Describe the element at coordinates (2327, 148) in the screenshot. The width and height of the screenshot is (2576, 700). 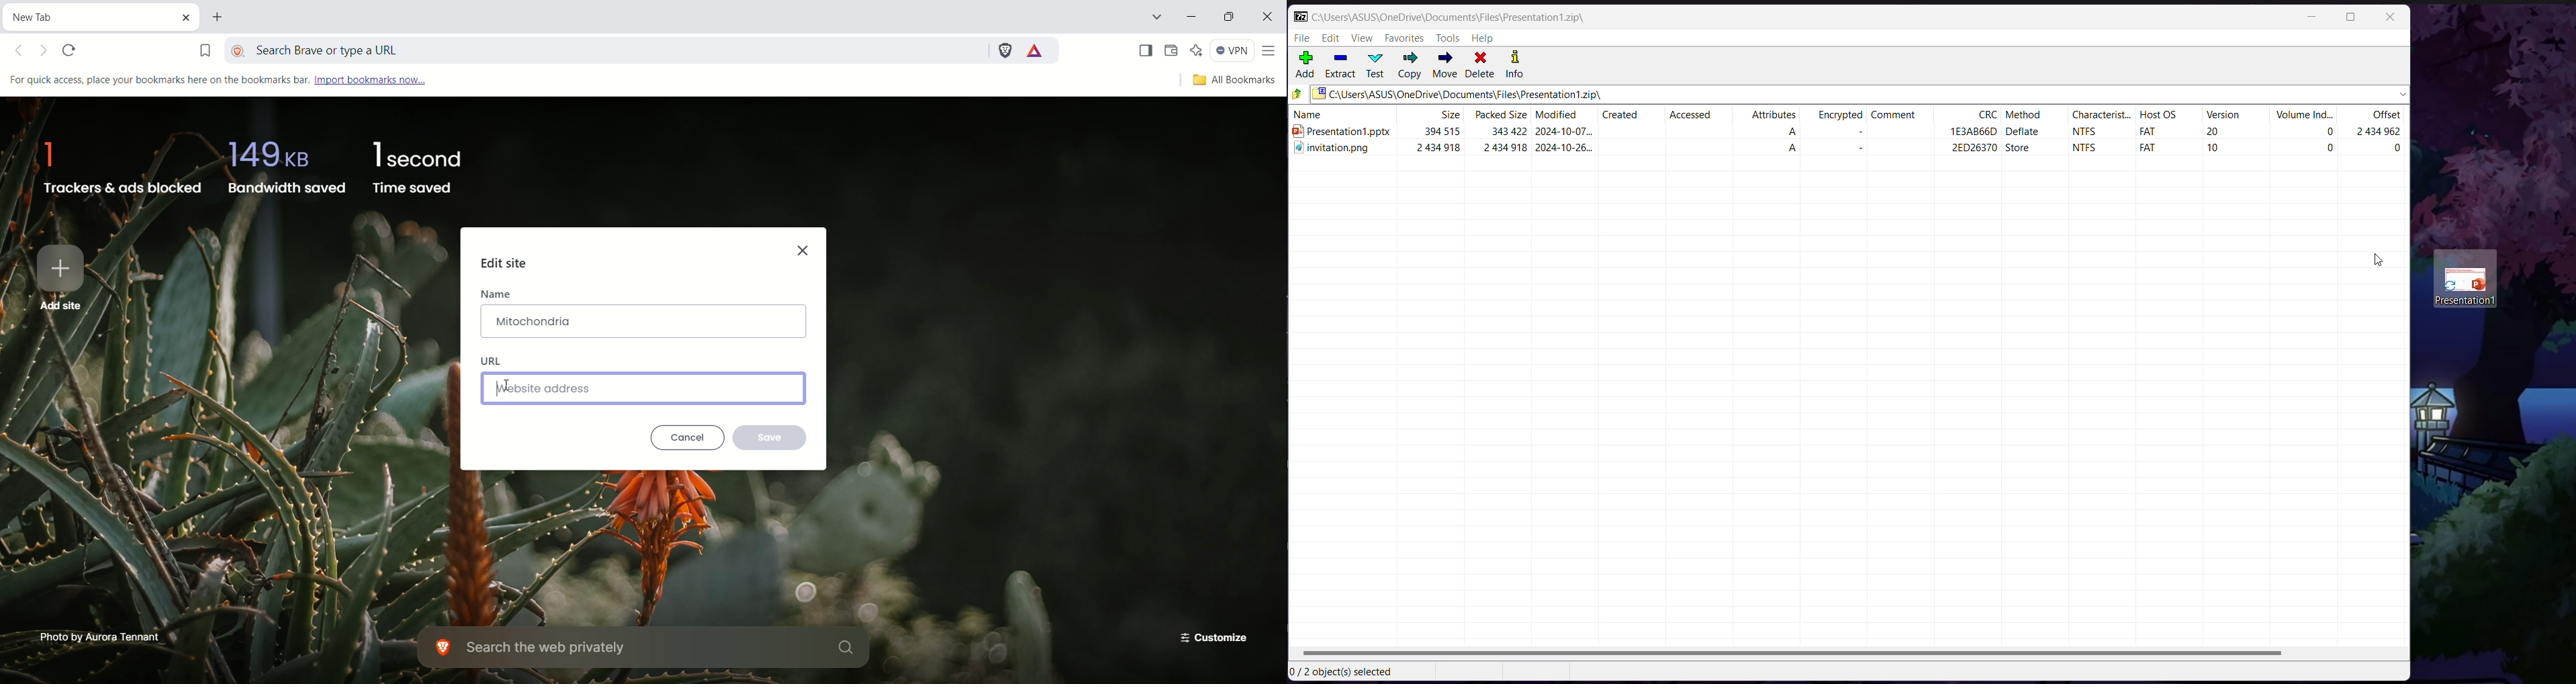
I see `0` at that location.